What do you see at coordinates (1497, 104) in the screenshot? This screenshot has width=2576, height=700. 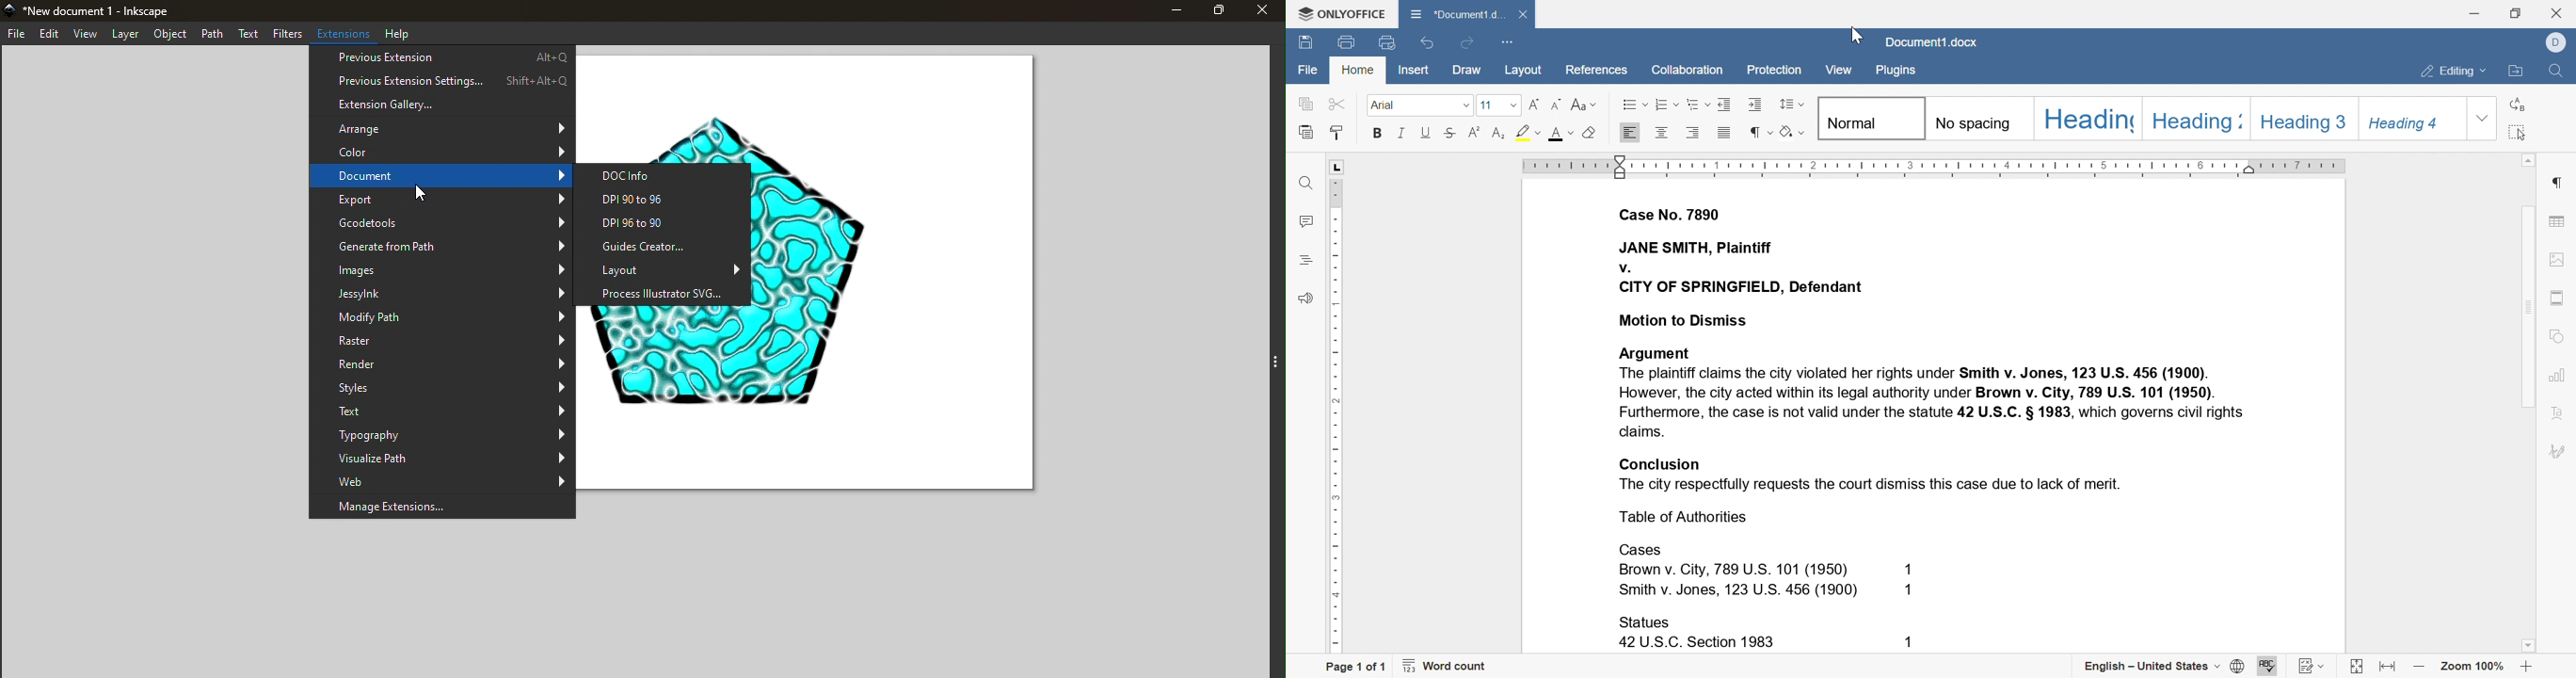 I see `font size` at bounding box center [1497, 104].